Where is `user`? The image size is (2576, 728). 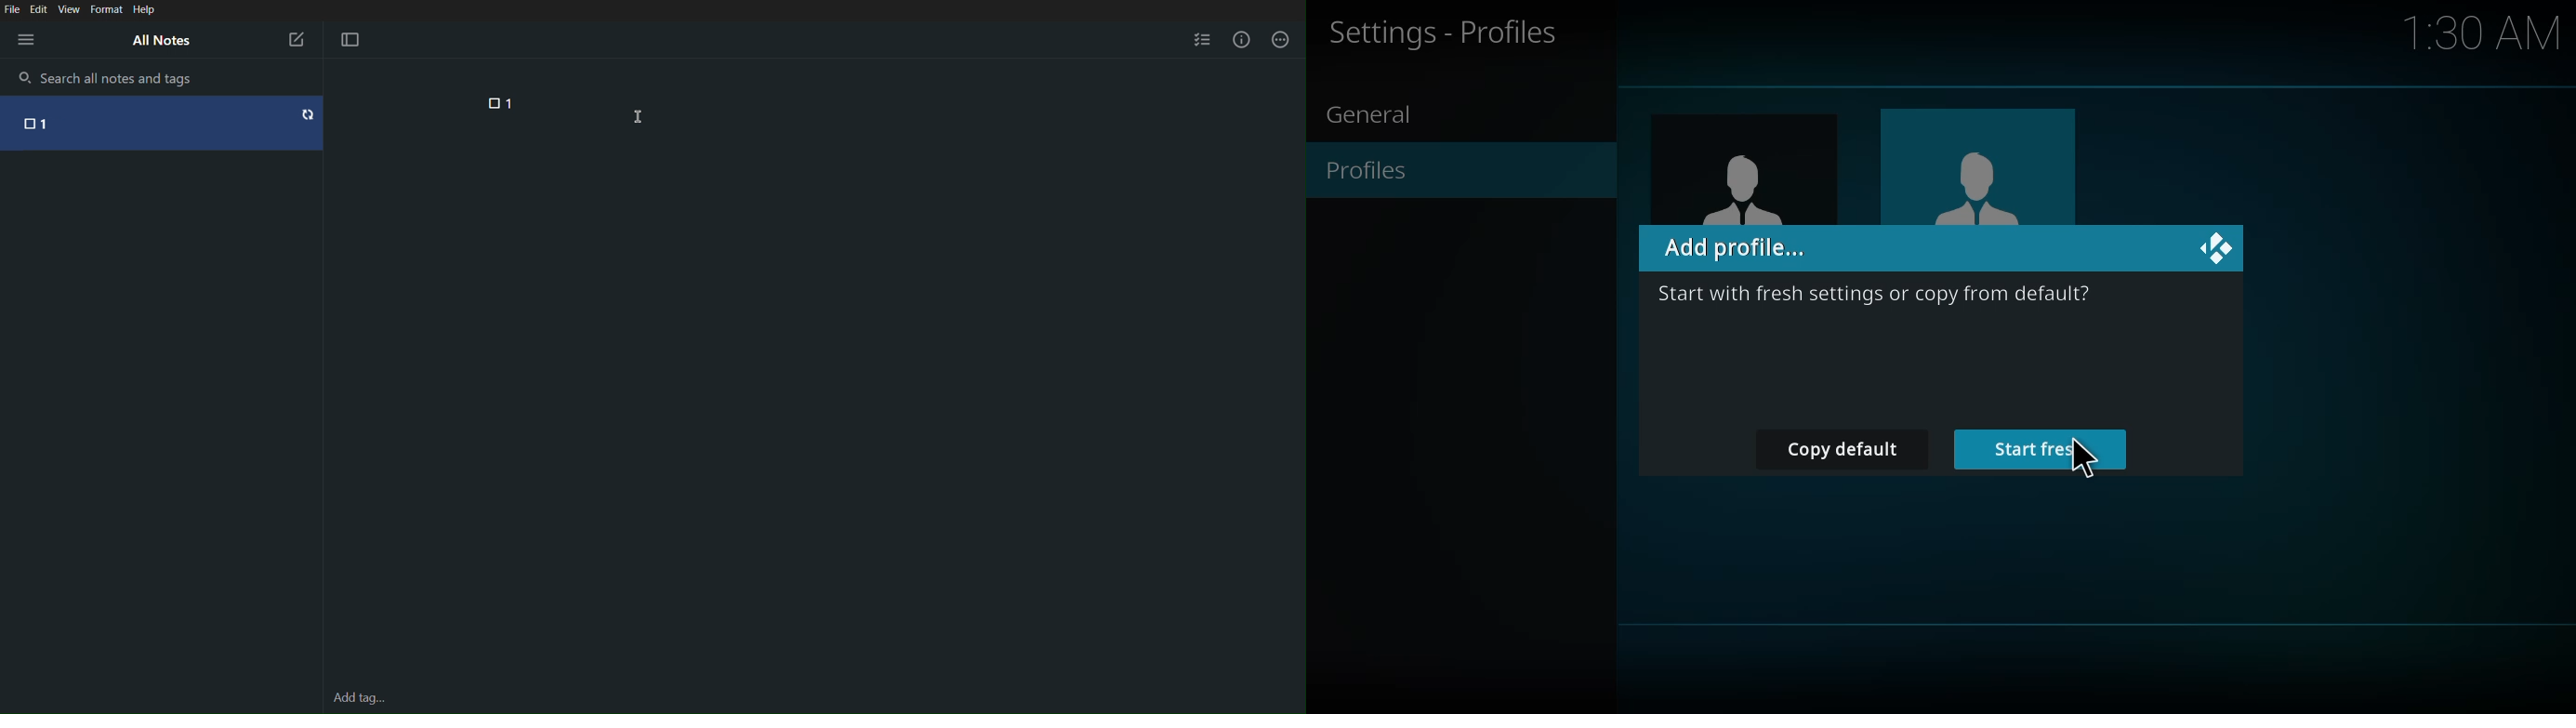 user is located at coordinates (1744, 184).